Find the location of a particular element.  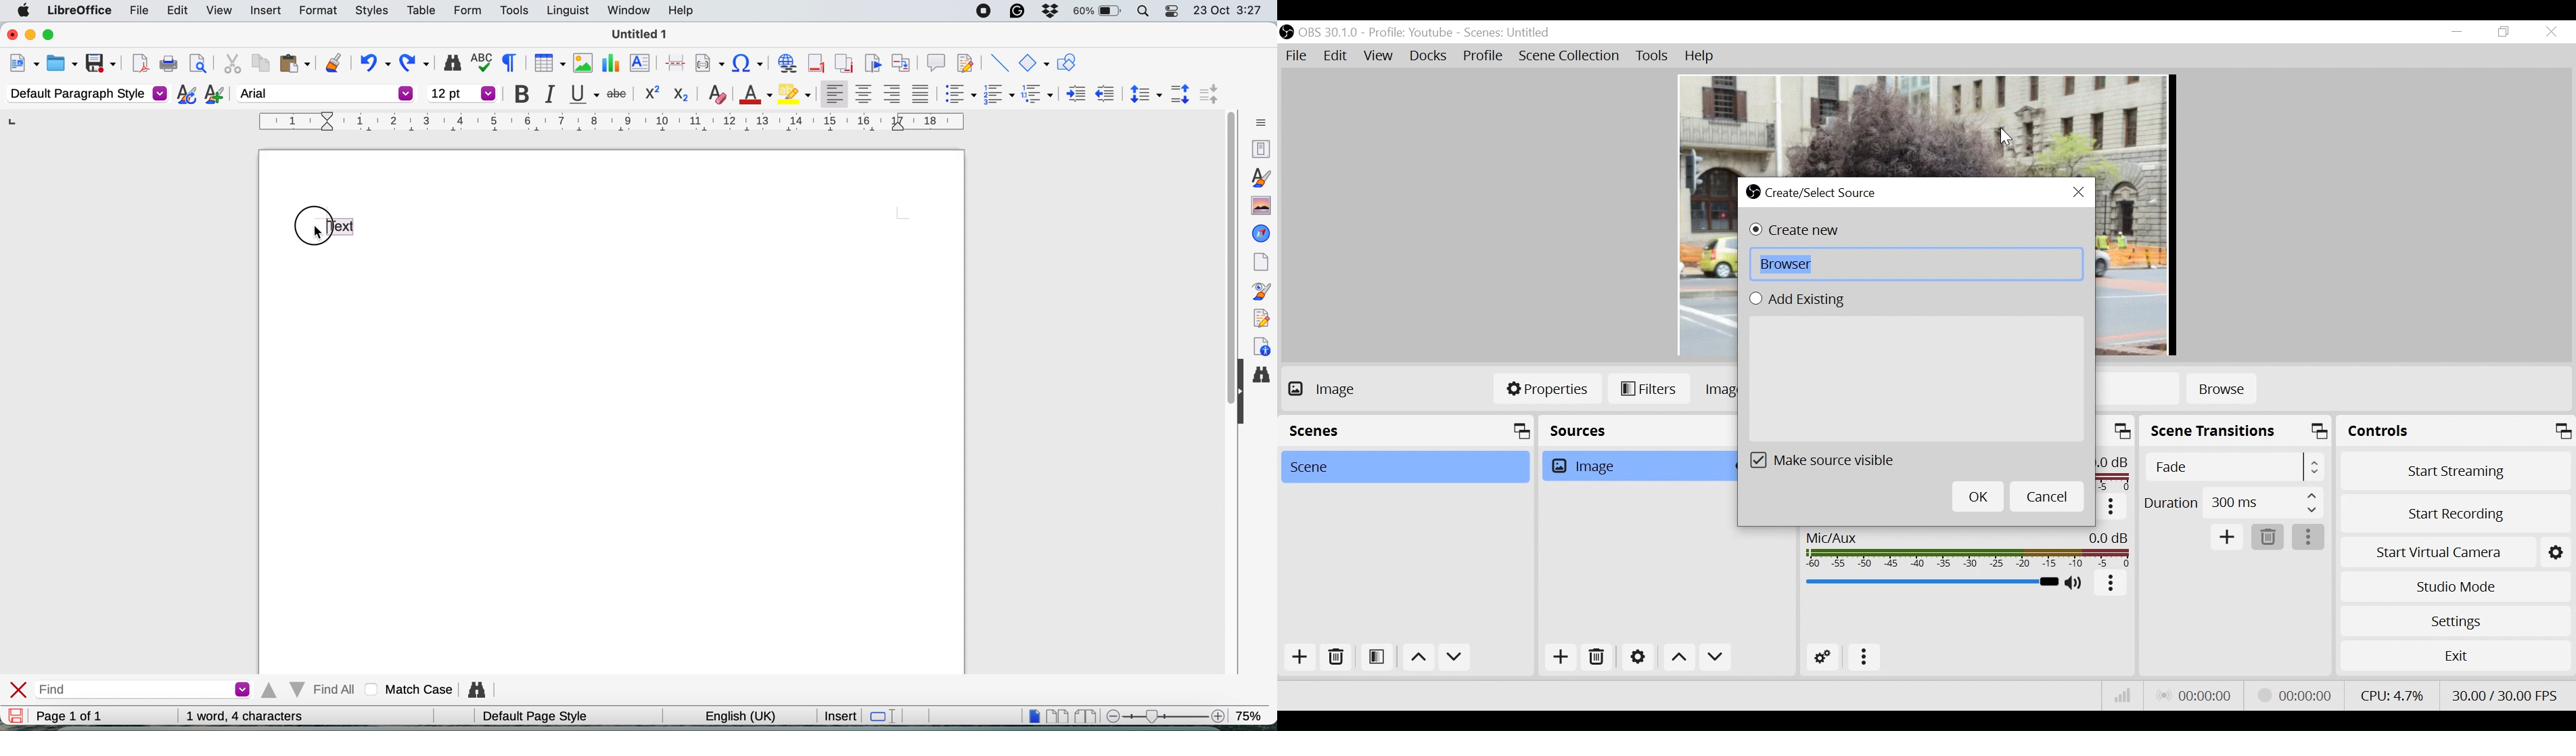

insert is located at coordinates (262, 8).